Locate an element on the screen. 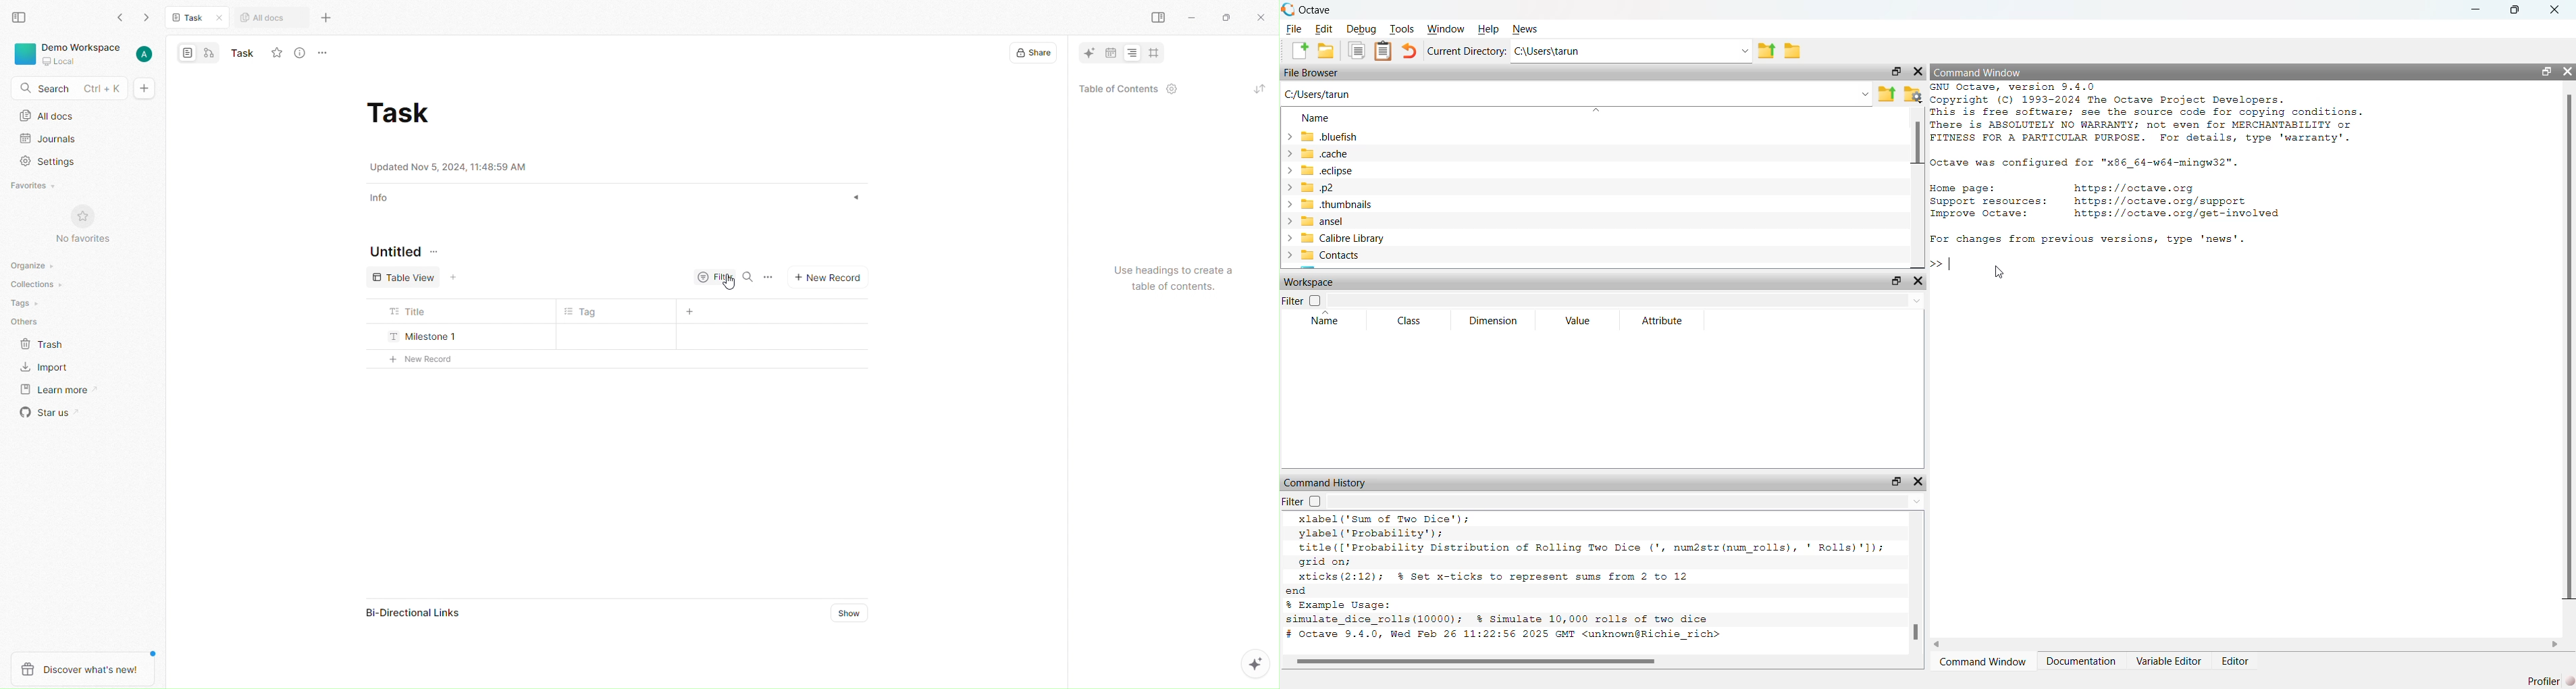  Options is located at coordinates (440, 250).